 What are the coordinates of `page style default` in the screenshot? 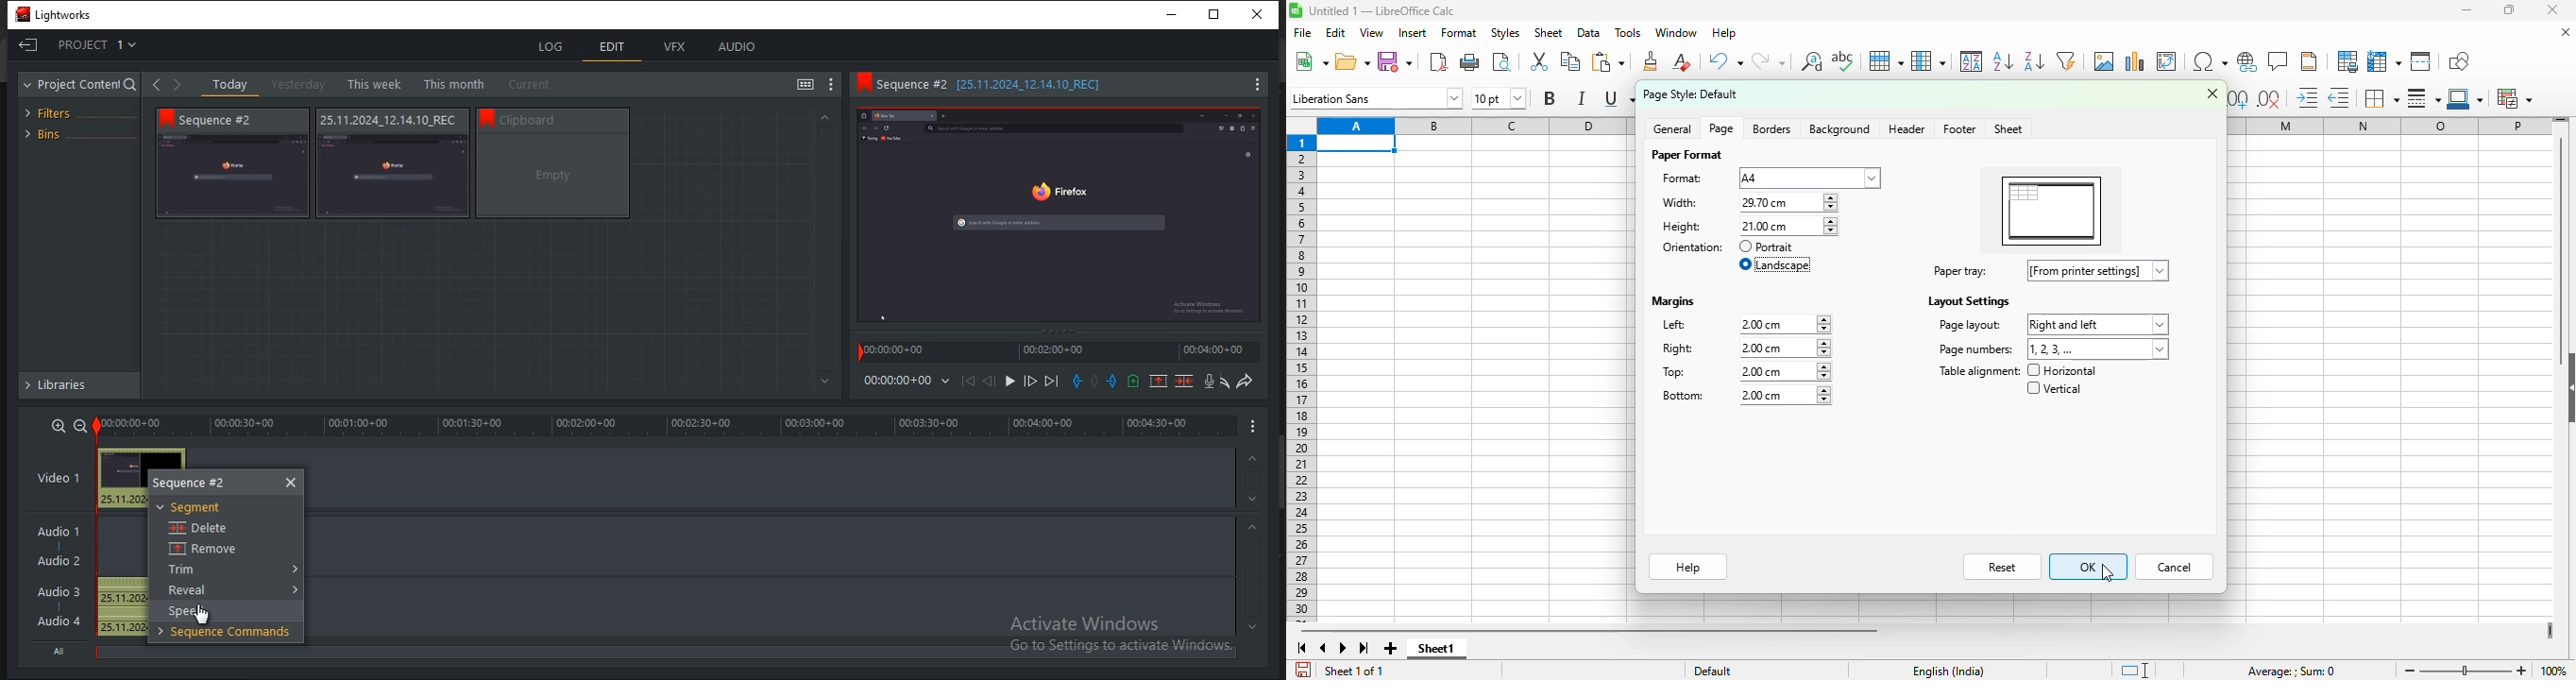 It's located at (1691, 94).